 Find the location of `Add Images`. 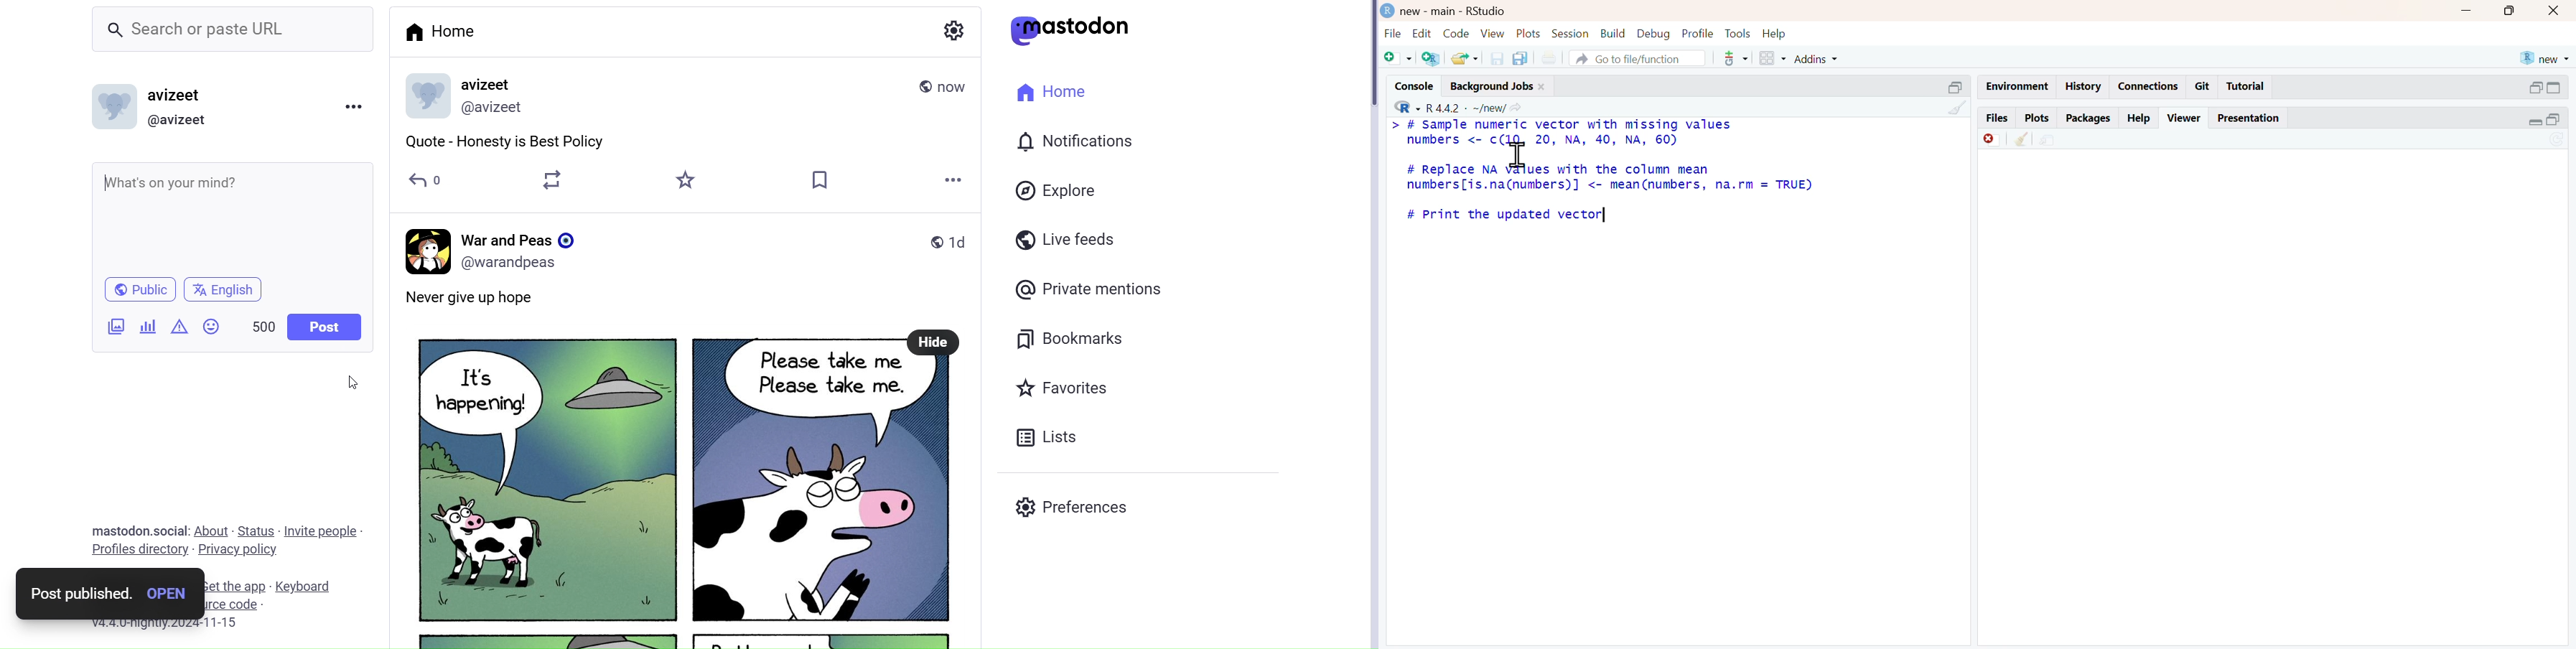

Add Images is located at coordinates (116, 325).